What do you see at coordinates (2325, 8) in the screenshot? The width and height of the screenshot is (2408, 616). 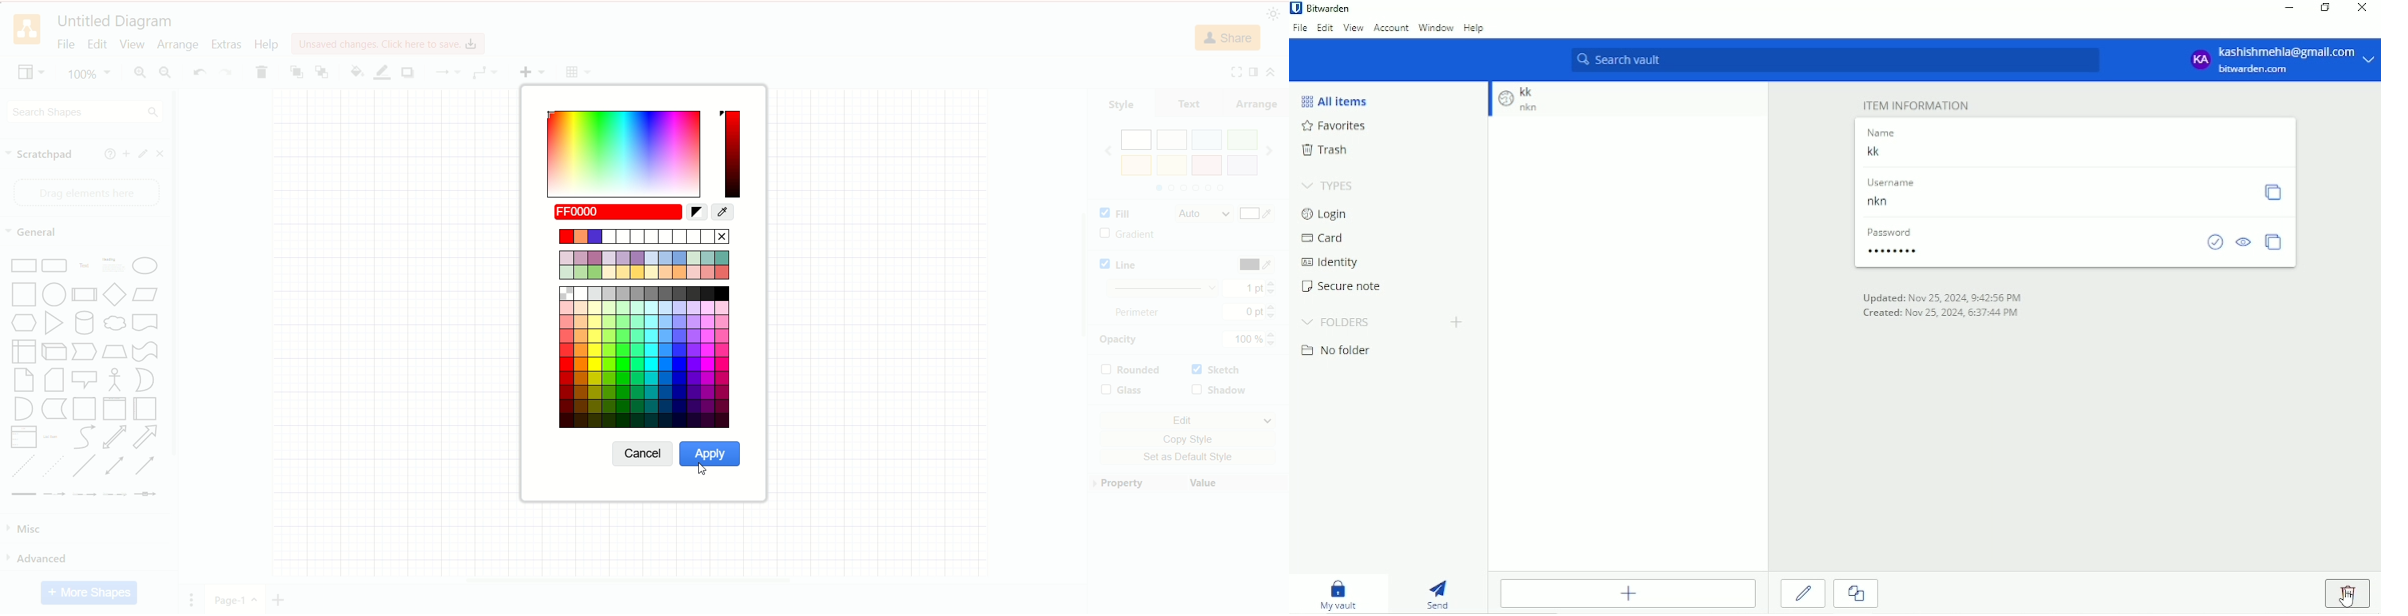 I see `Restore down` at bounding box center [2325, 8].